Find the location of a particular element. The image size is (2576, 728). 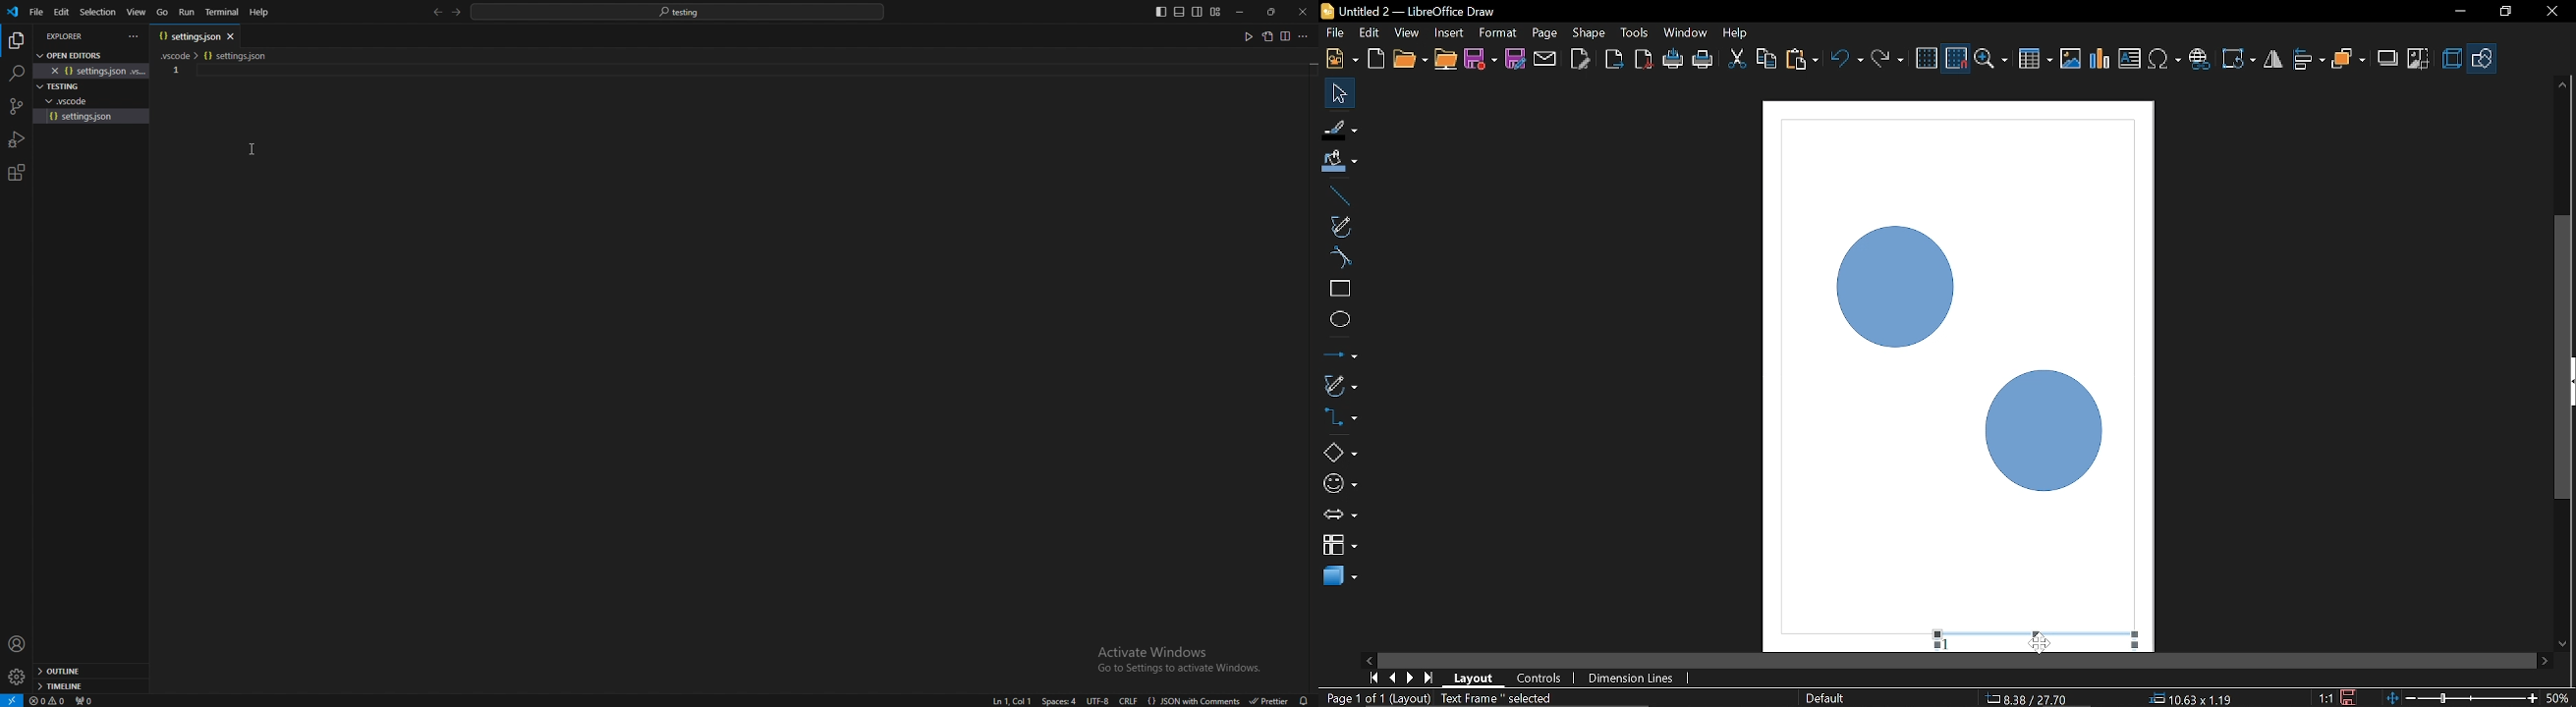

Current window is located at coordinates (1407, 11).